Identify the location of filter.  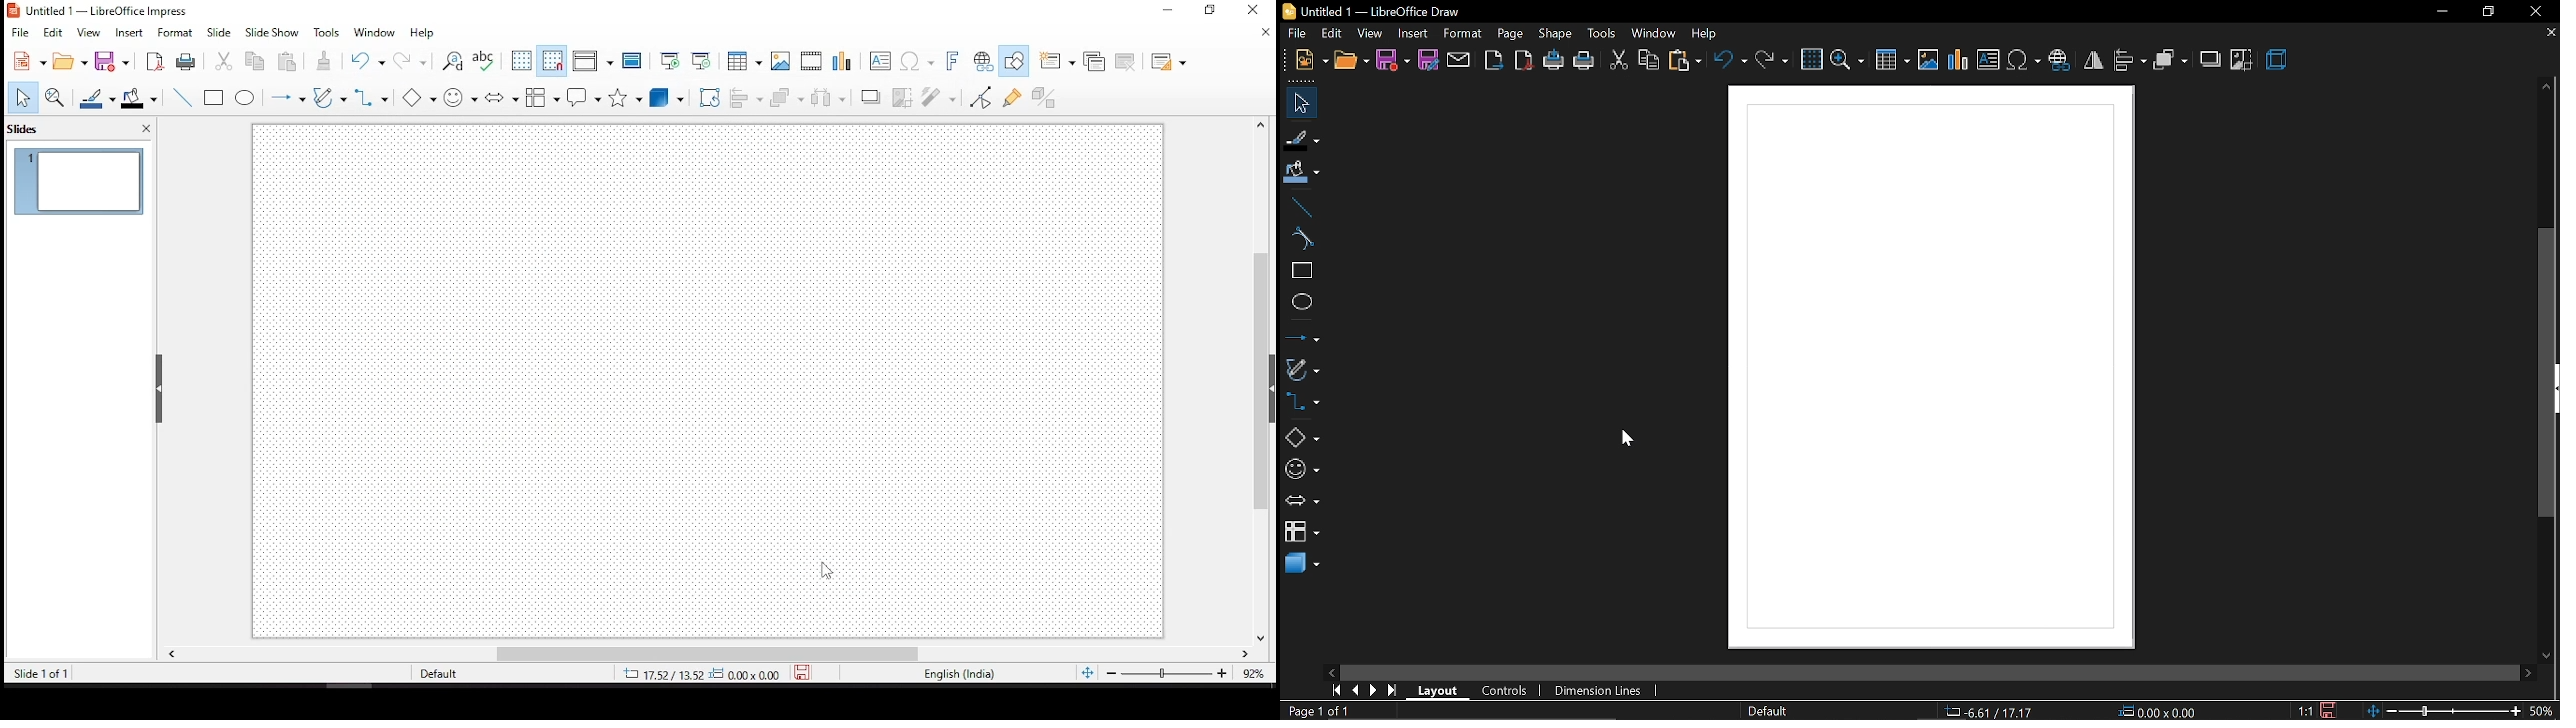
(940, 96).